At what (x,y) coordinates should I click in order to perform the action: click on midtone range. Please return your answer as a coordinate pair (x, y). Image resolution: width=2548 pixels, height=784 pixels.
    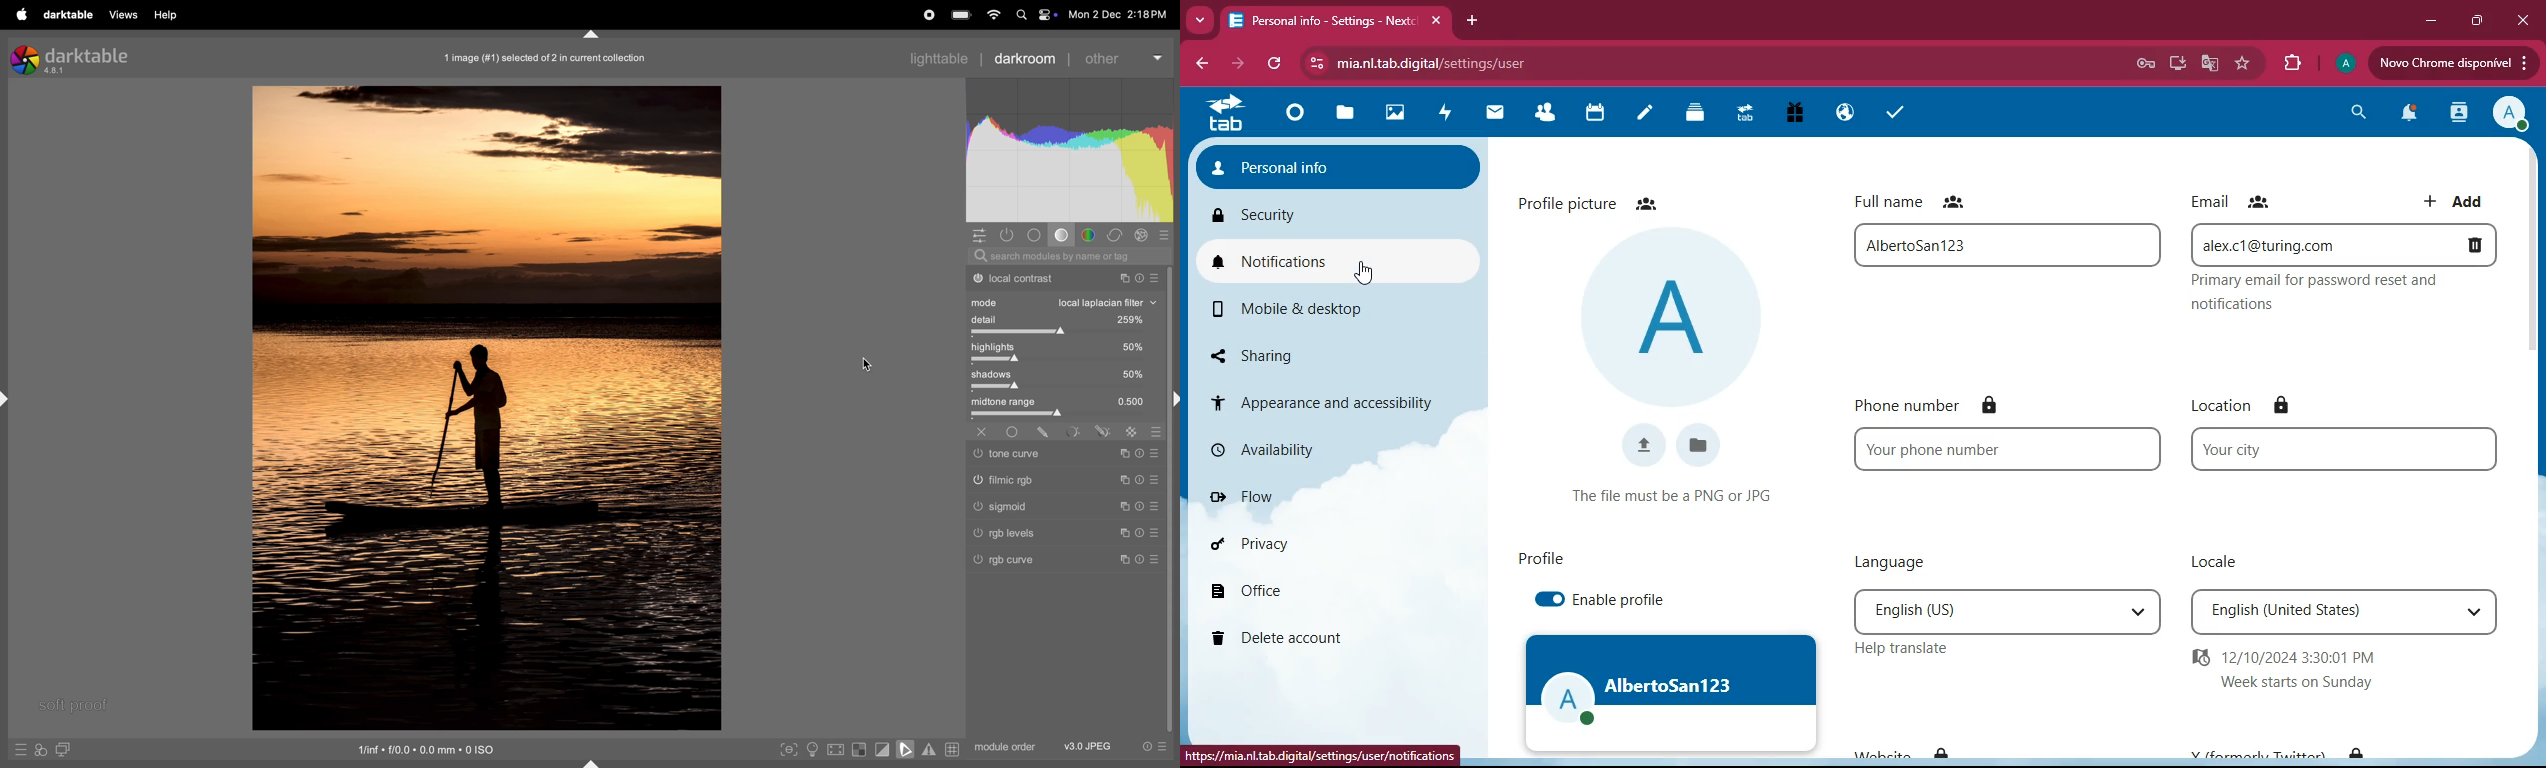
    Looking at the image, I should click on (1067, 402).